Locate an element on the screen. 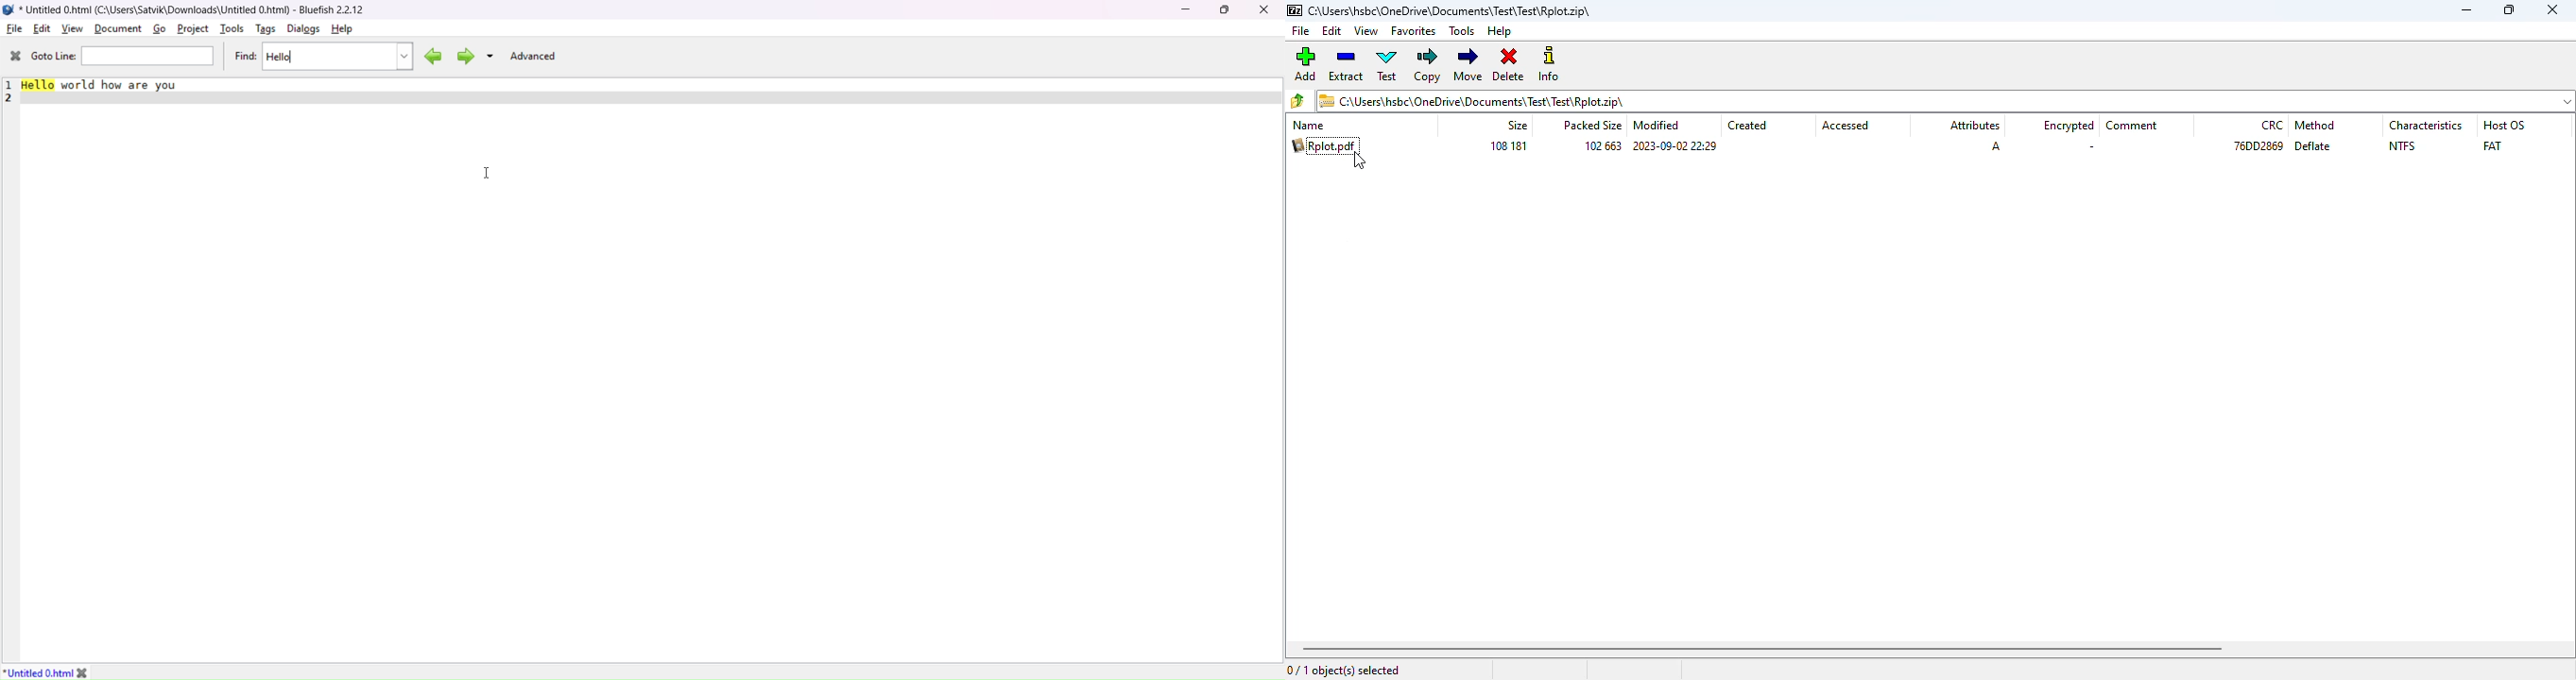 The height and width of the screenshot is (700, 2576). minimize is located at coordinates (2465, 10).